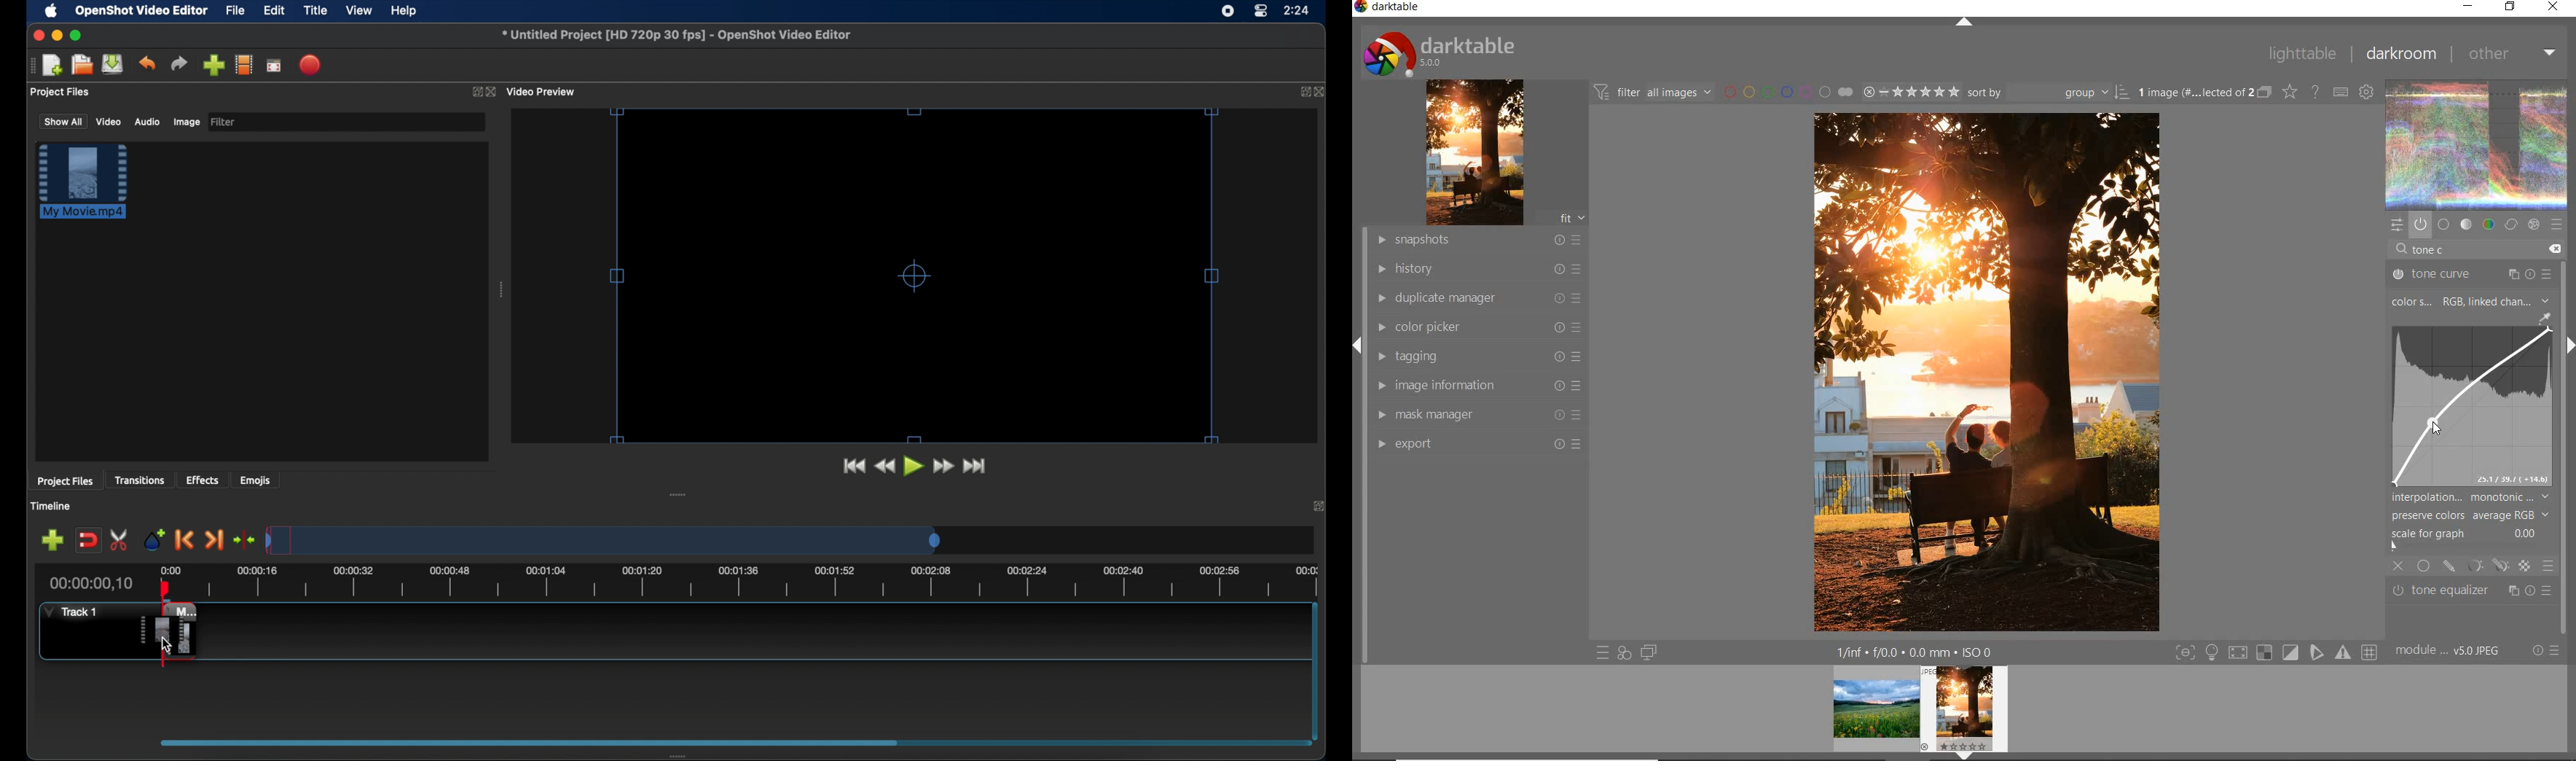 The height and width of the screenshot is (784, 2576). I want to click on next marker, so click(215, 540).